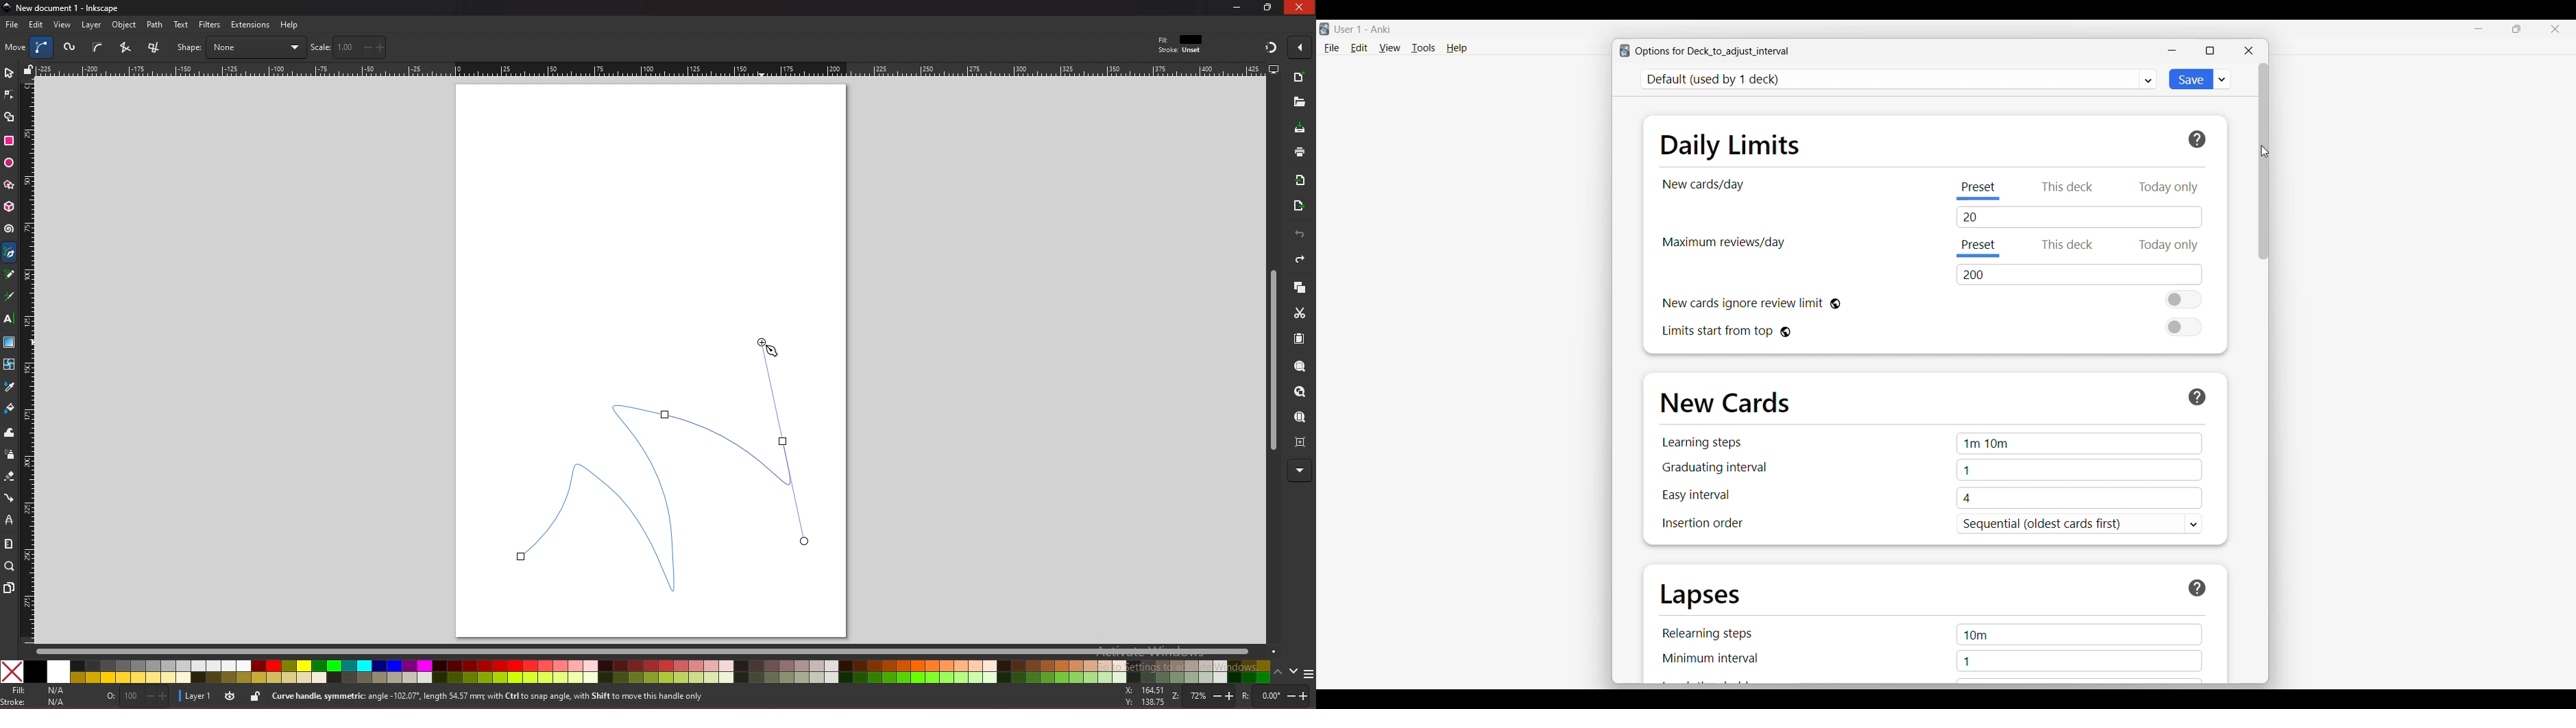 The width and height of the screenshot is (2576, 728). What do you see at coordinates (2191, 79) in the screenshot?
I see `Click to save` at bounding box center [2191, 79].